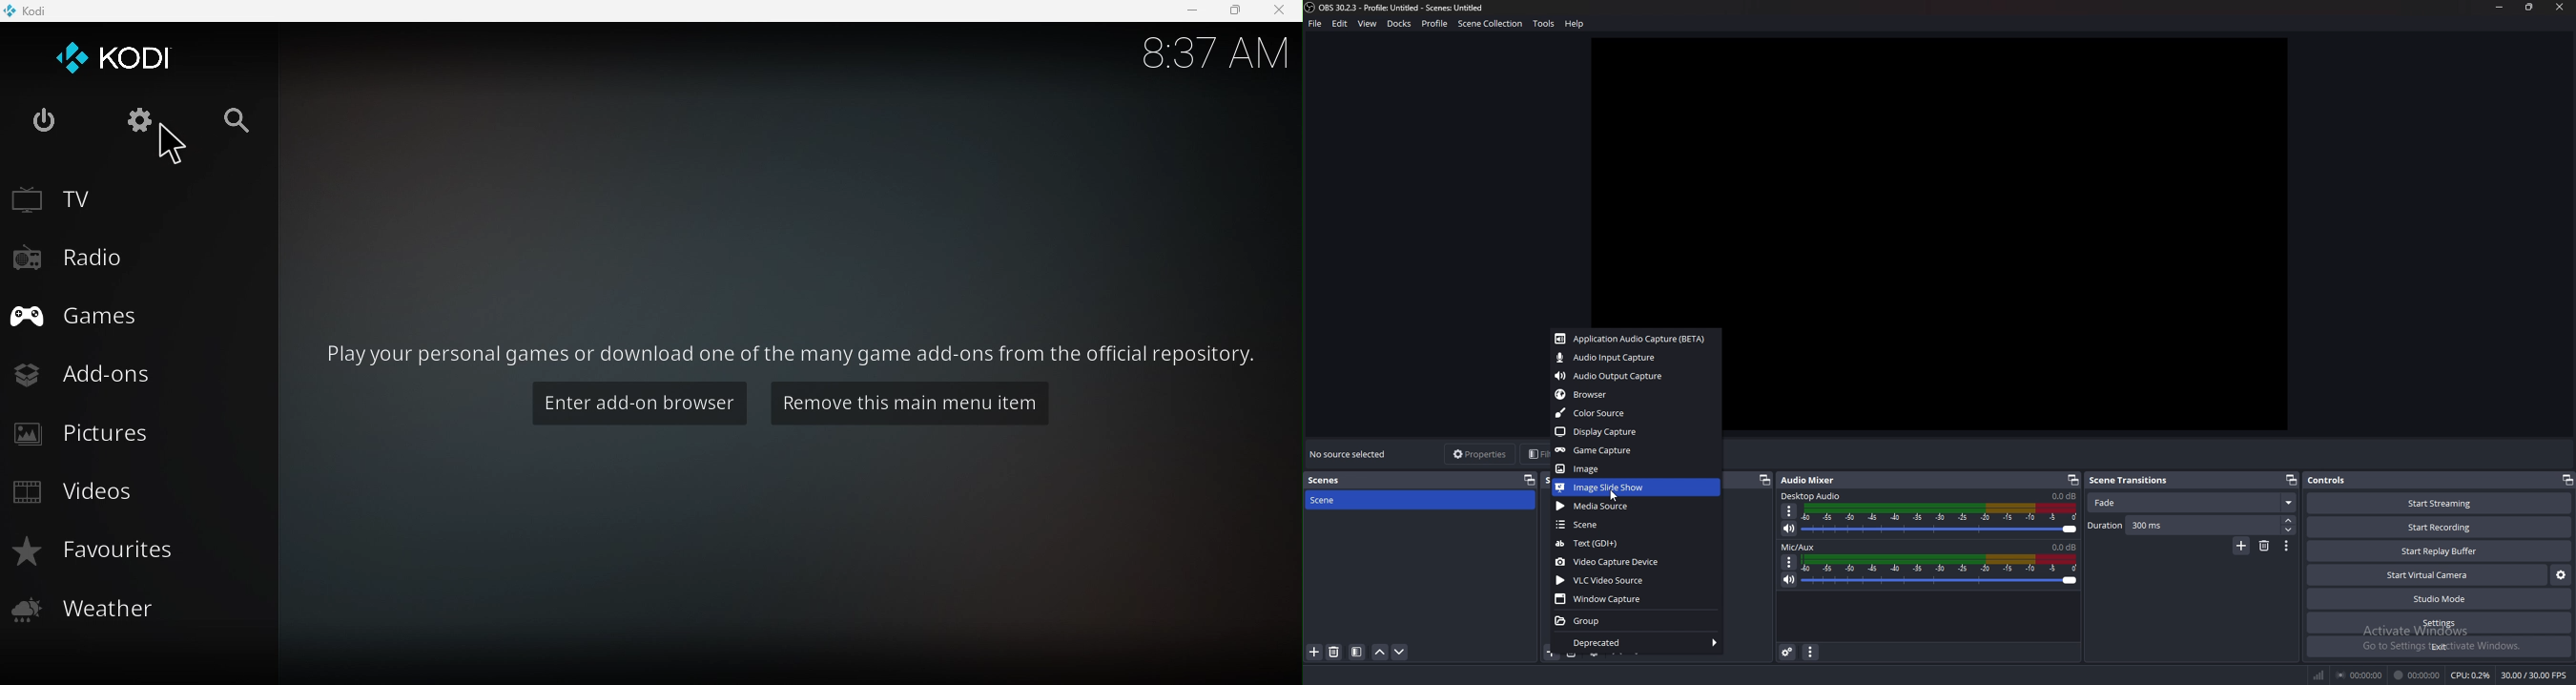 The image size is (2576, 700). I want to click on options, so click(1790, 562).